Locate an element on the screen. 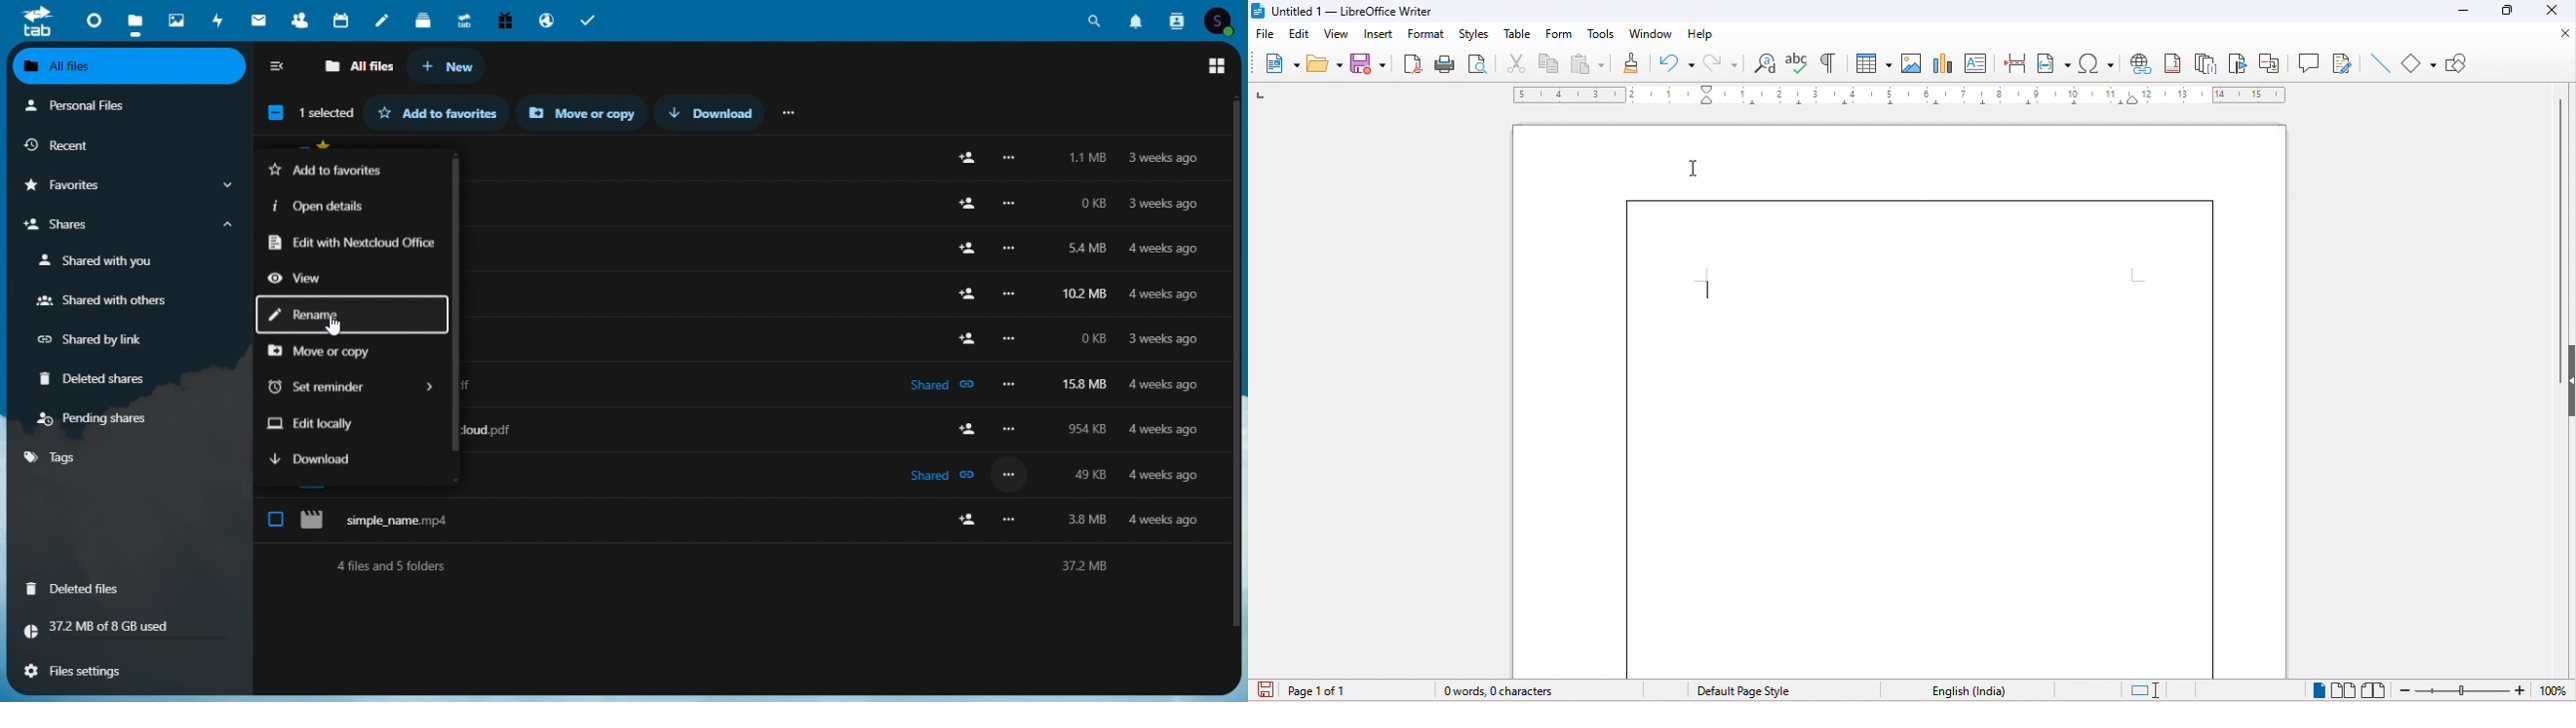 The image size is (2576, 728). form is located at coordinates (1557, 36).